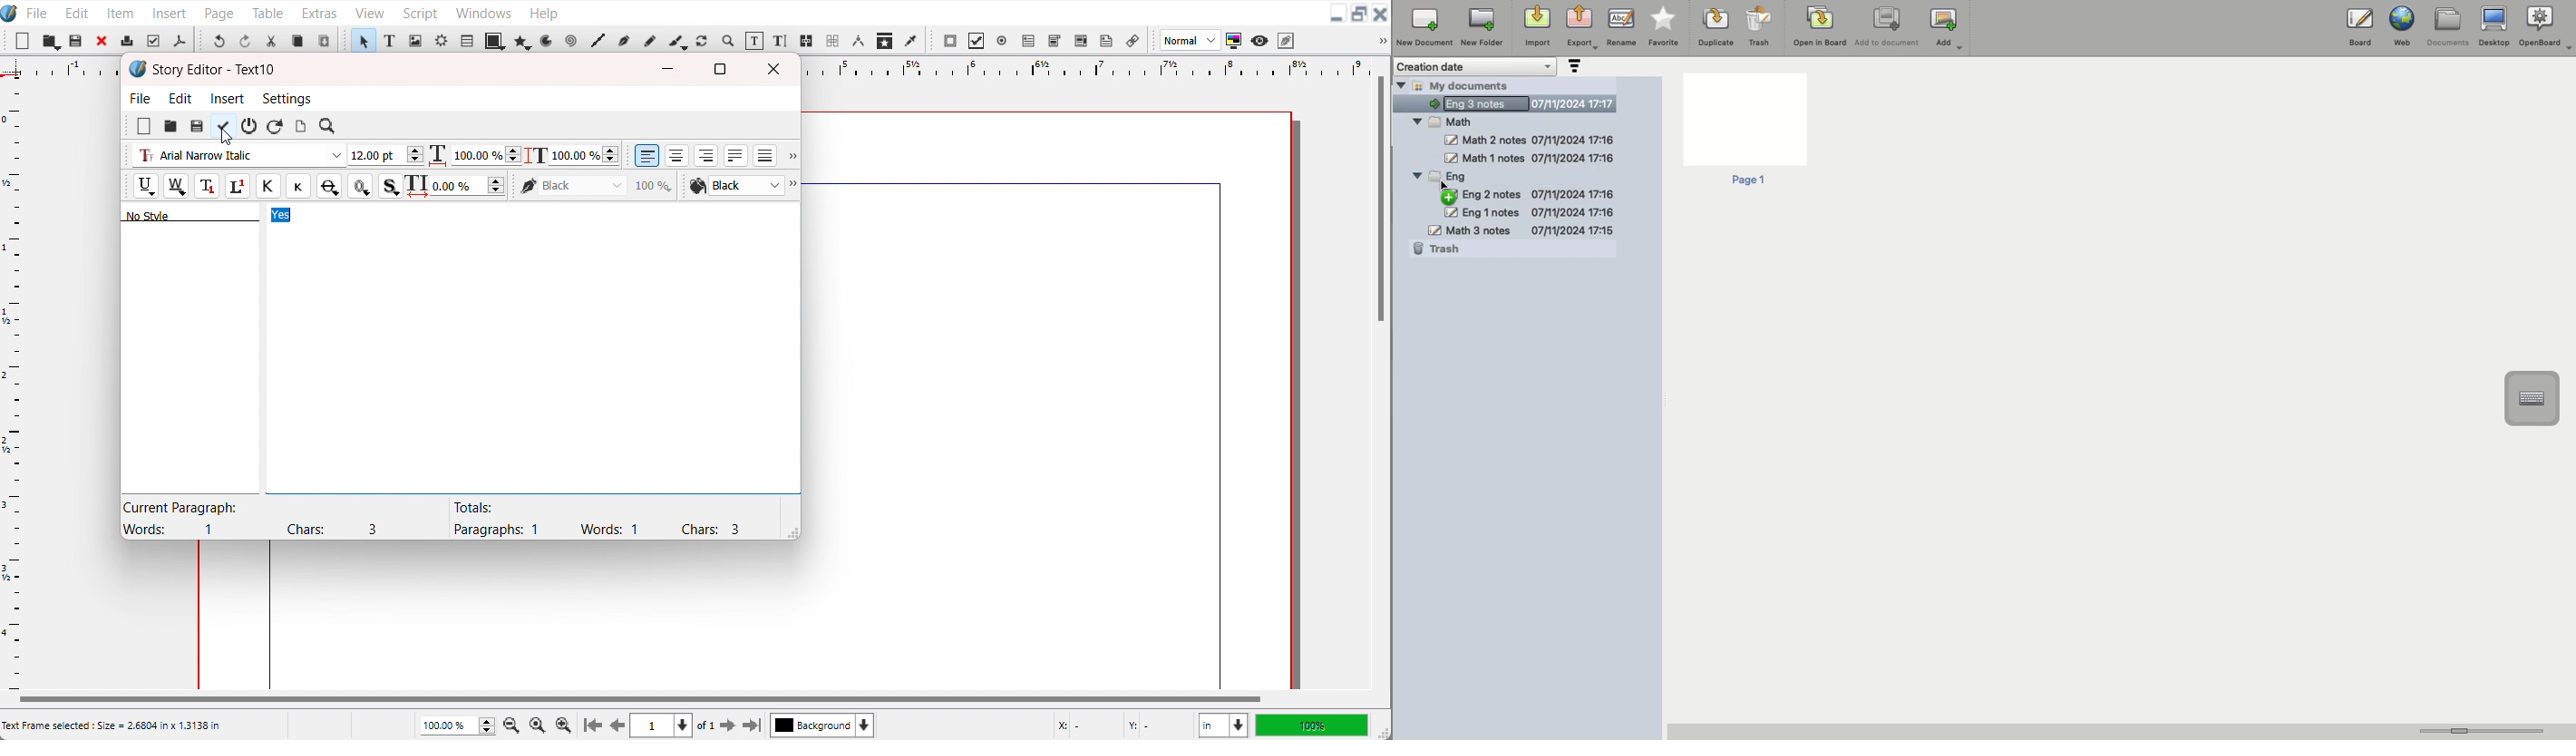 The image size is (2576, 756). I want to click on Open, so click(77, 42).